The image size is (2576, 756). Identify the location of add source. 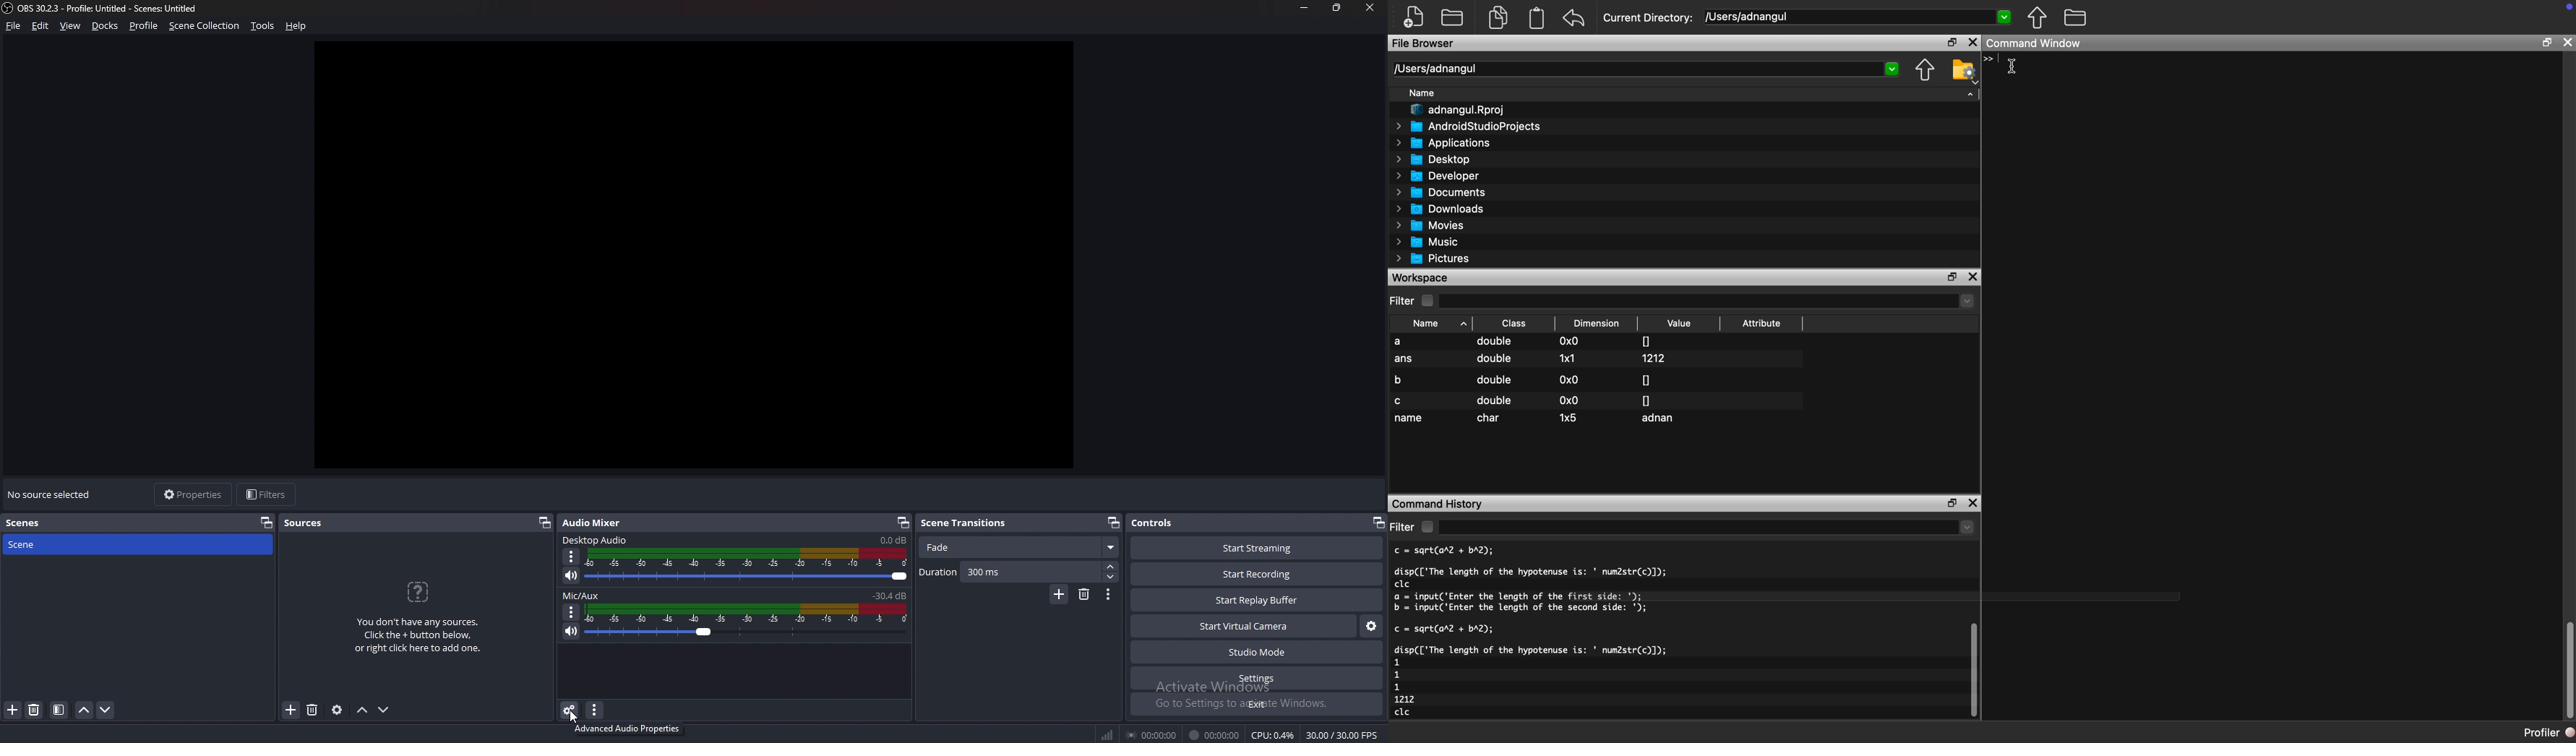
(291, 710).